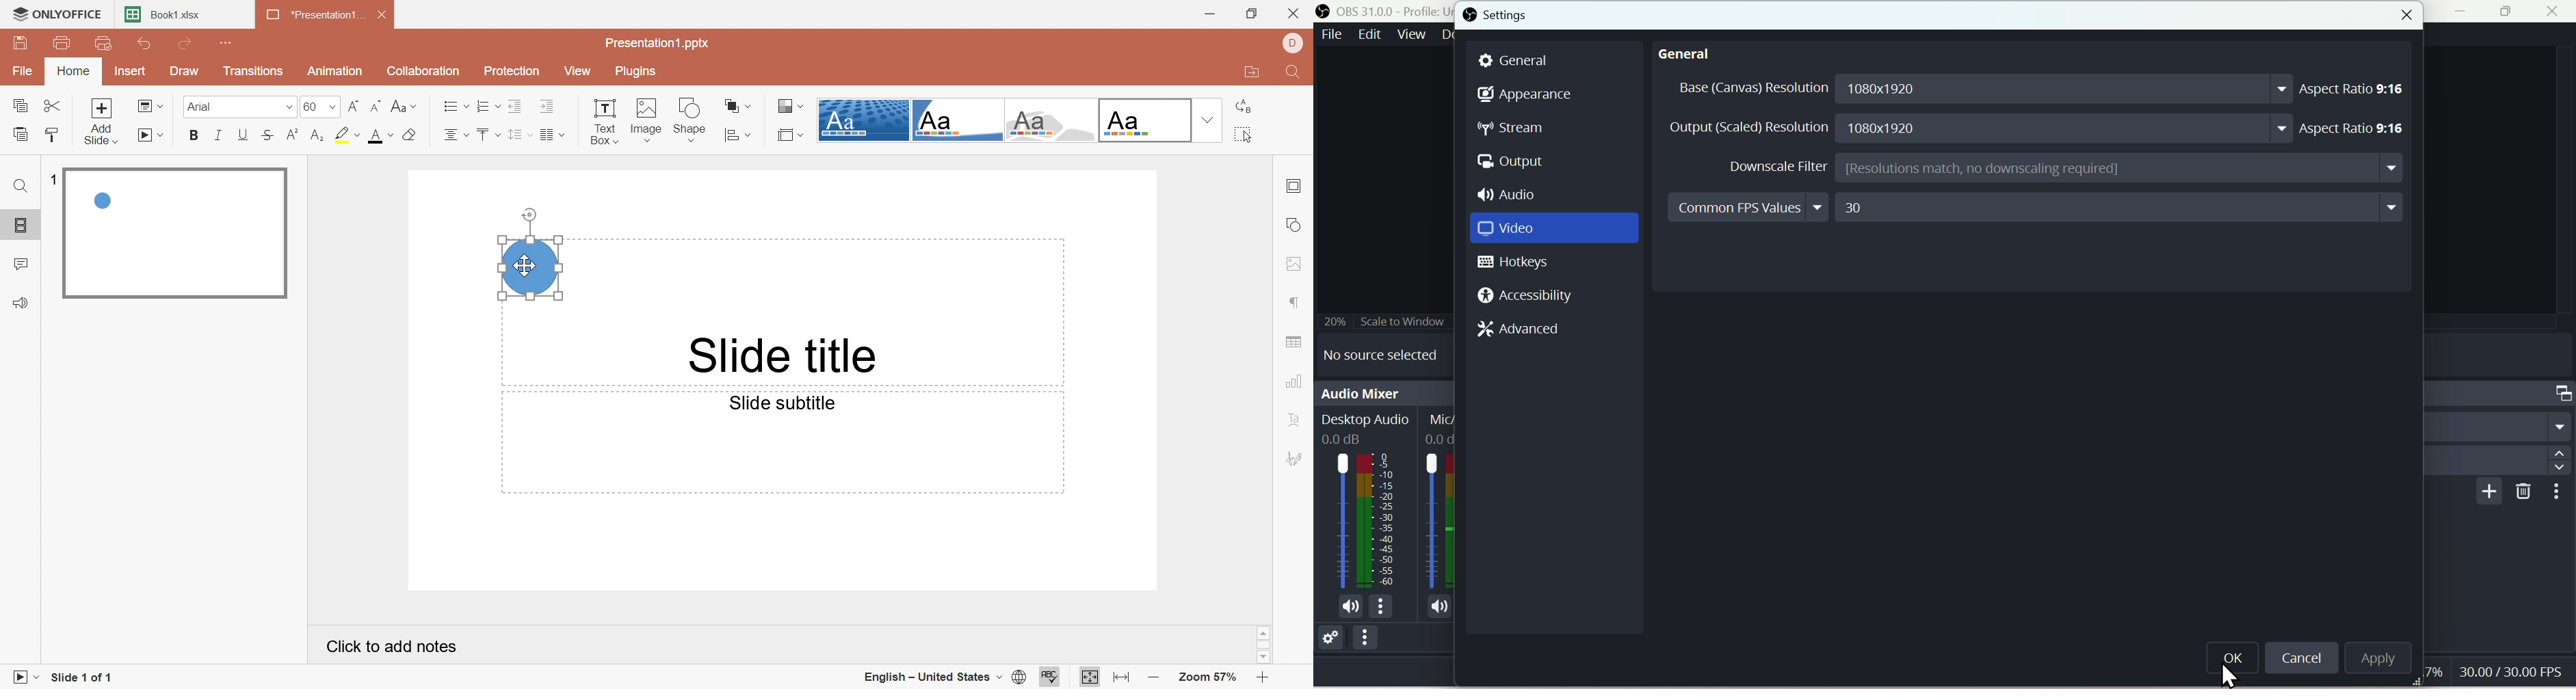 This screenshot has height=700, width=2576. I want to click on Base resolution, so click(1980, 89).